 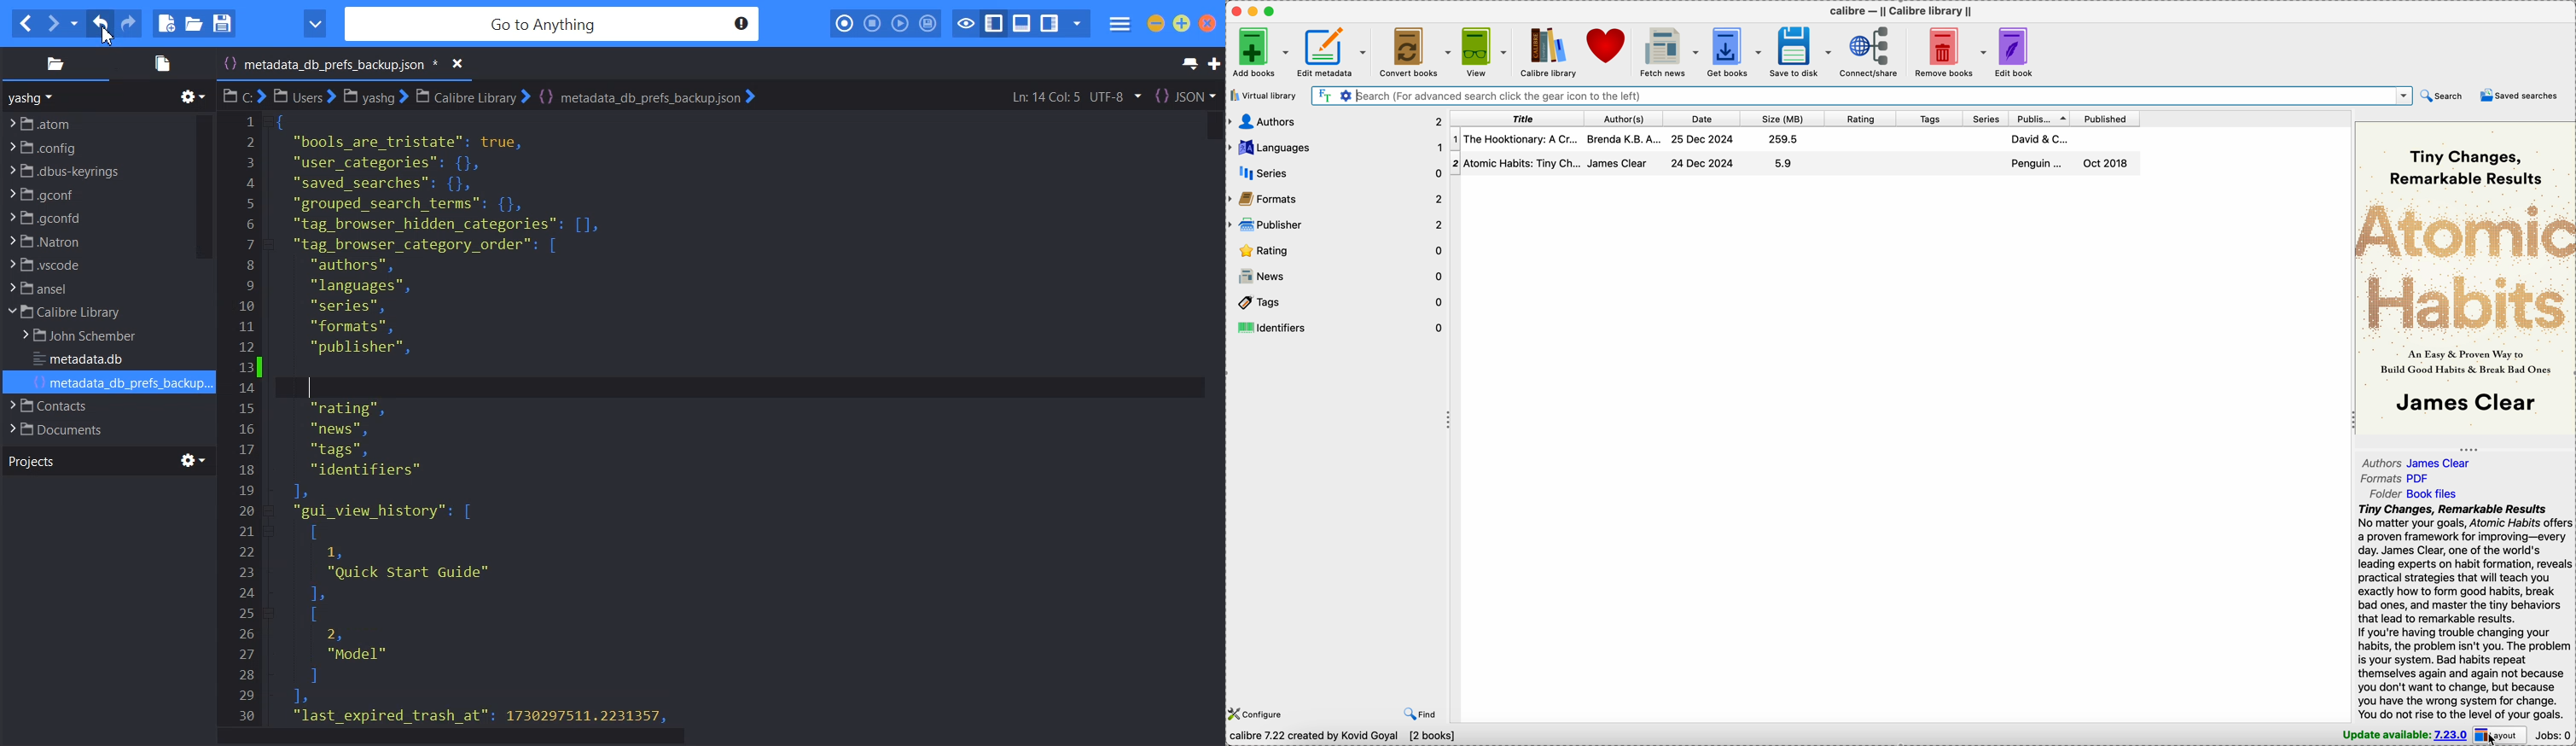 I want to click on tags, so click(x=1338, y=303).